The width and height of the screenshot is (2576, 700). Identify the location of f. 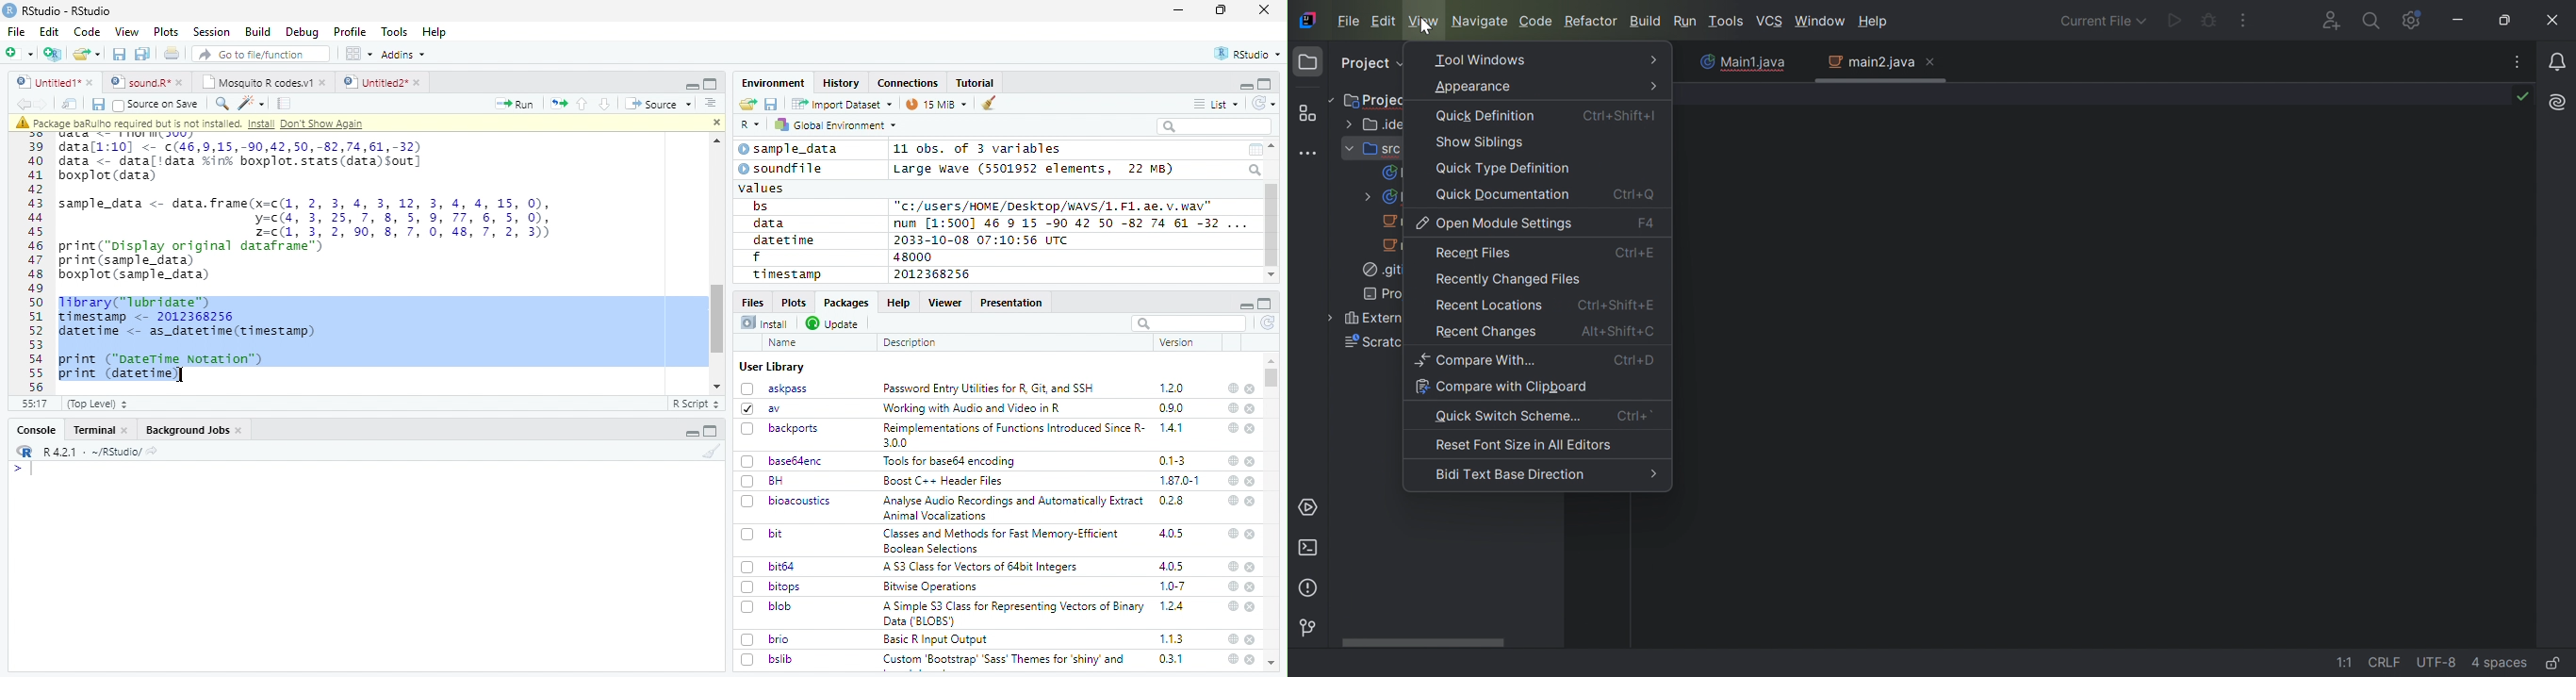
(757, 257).